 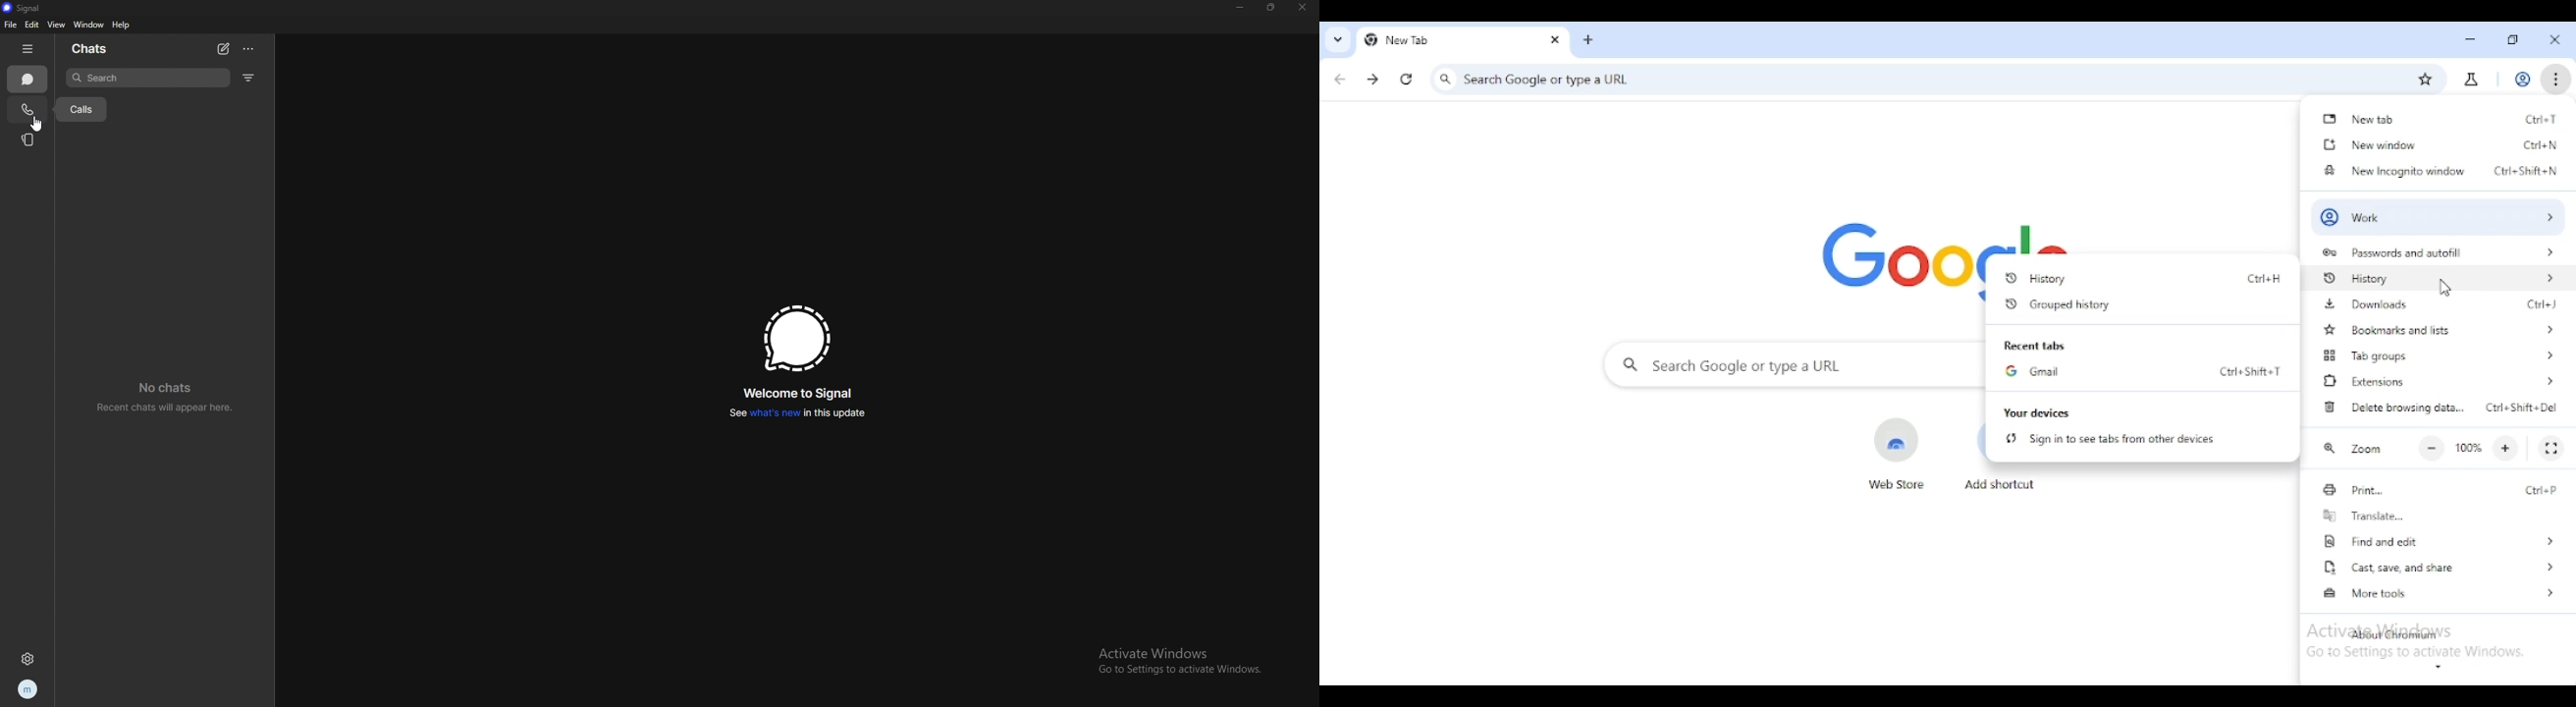 I want to click on cast, save, and share, so click(x=2437, y=567).